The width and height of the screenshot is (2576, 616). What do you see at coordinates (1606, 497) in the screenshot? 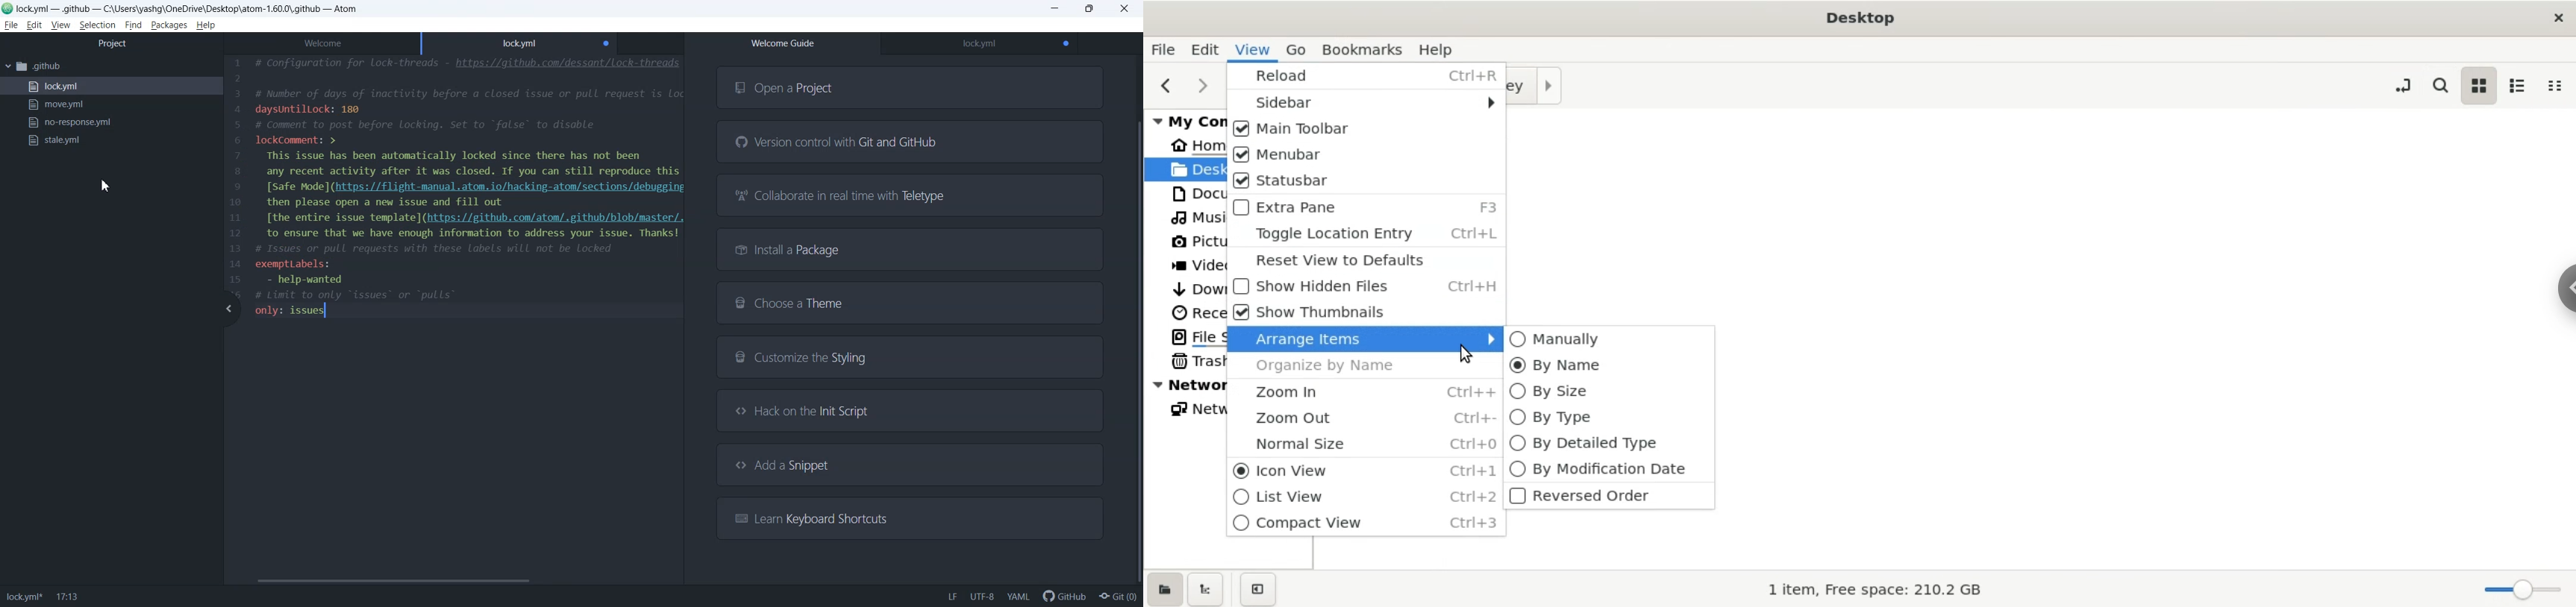
I see `reversed order` at bounding box center [1606, 497].